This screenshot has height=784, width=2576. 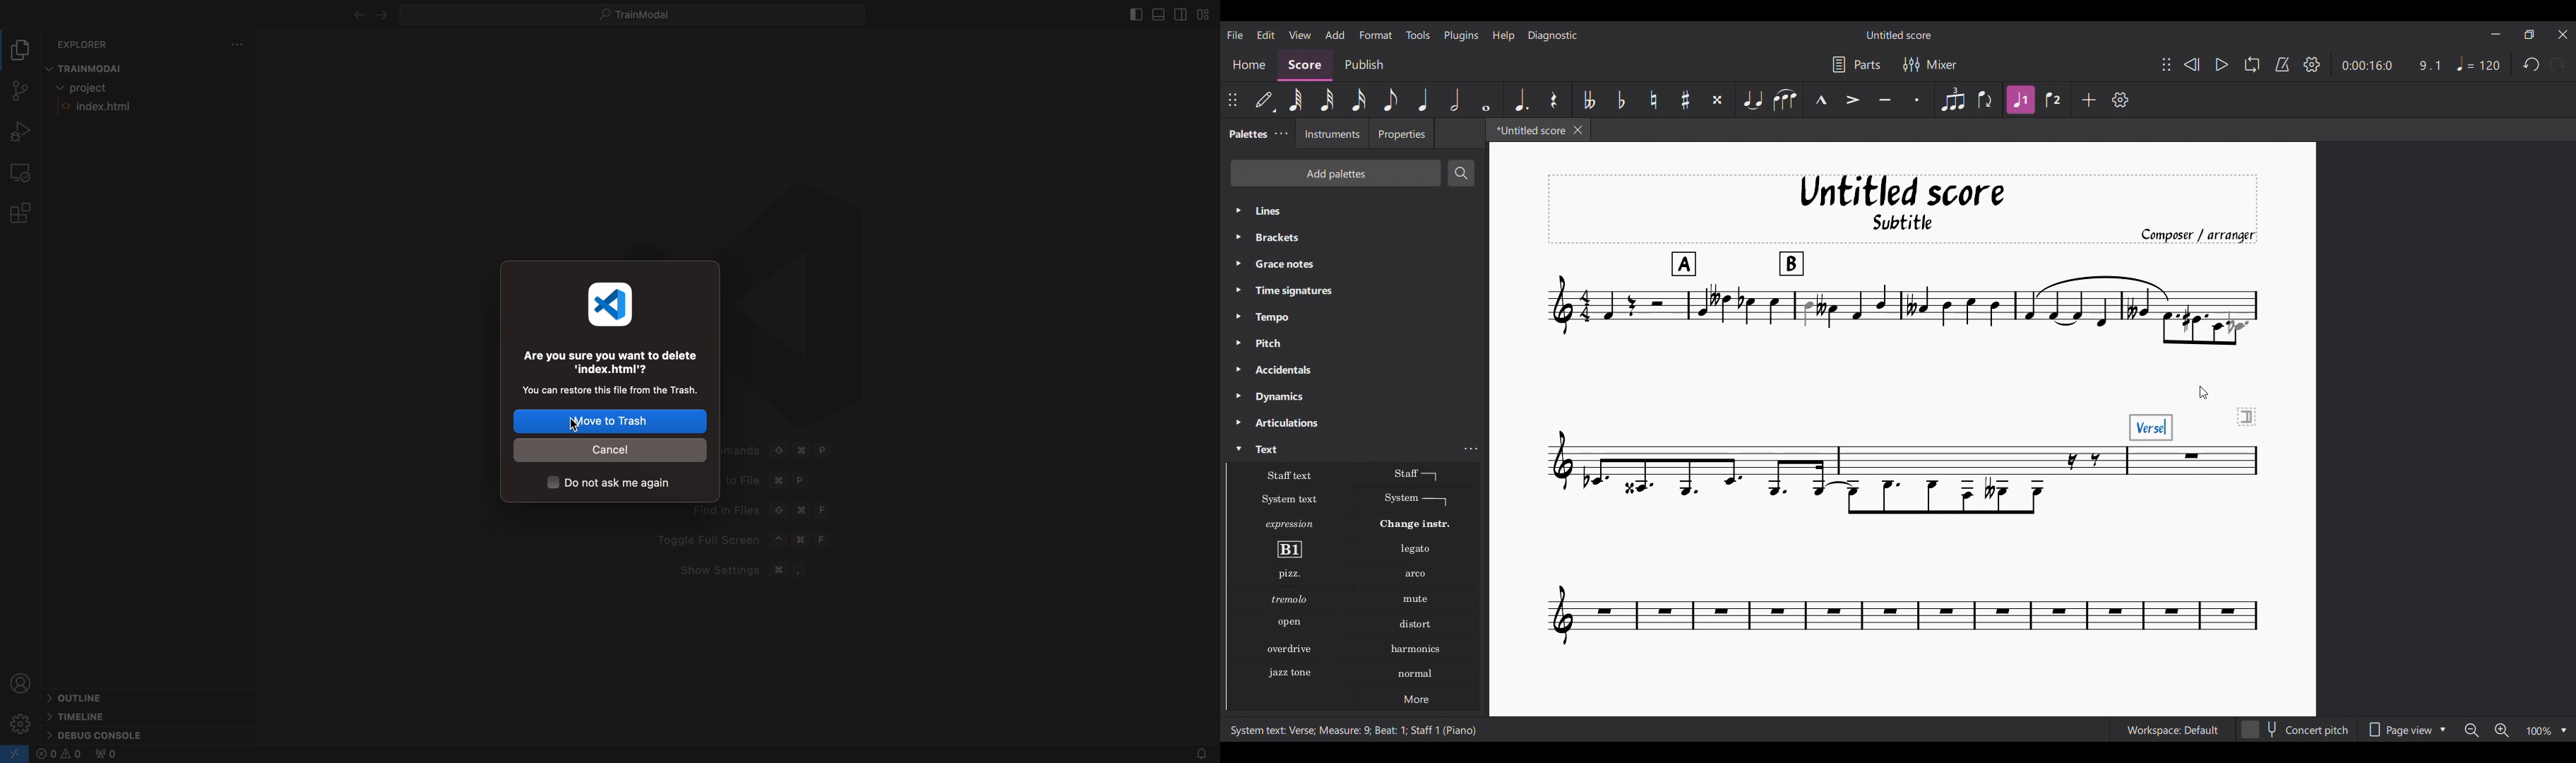 What do you see at coordinates (1354, 211) in the screenshot?
I see `Lines` at bounding box center [1354, 211].